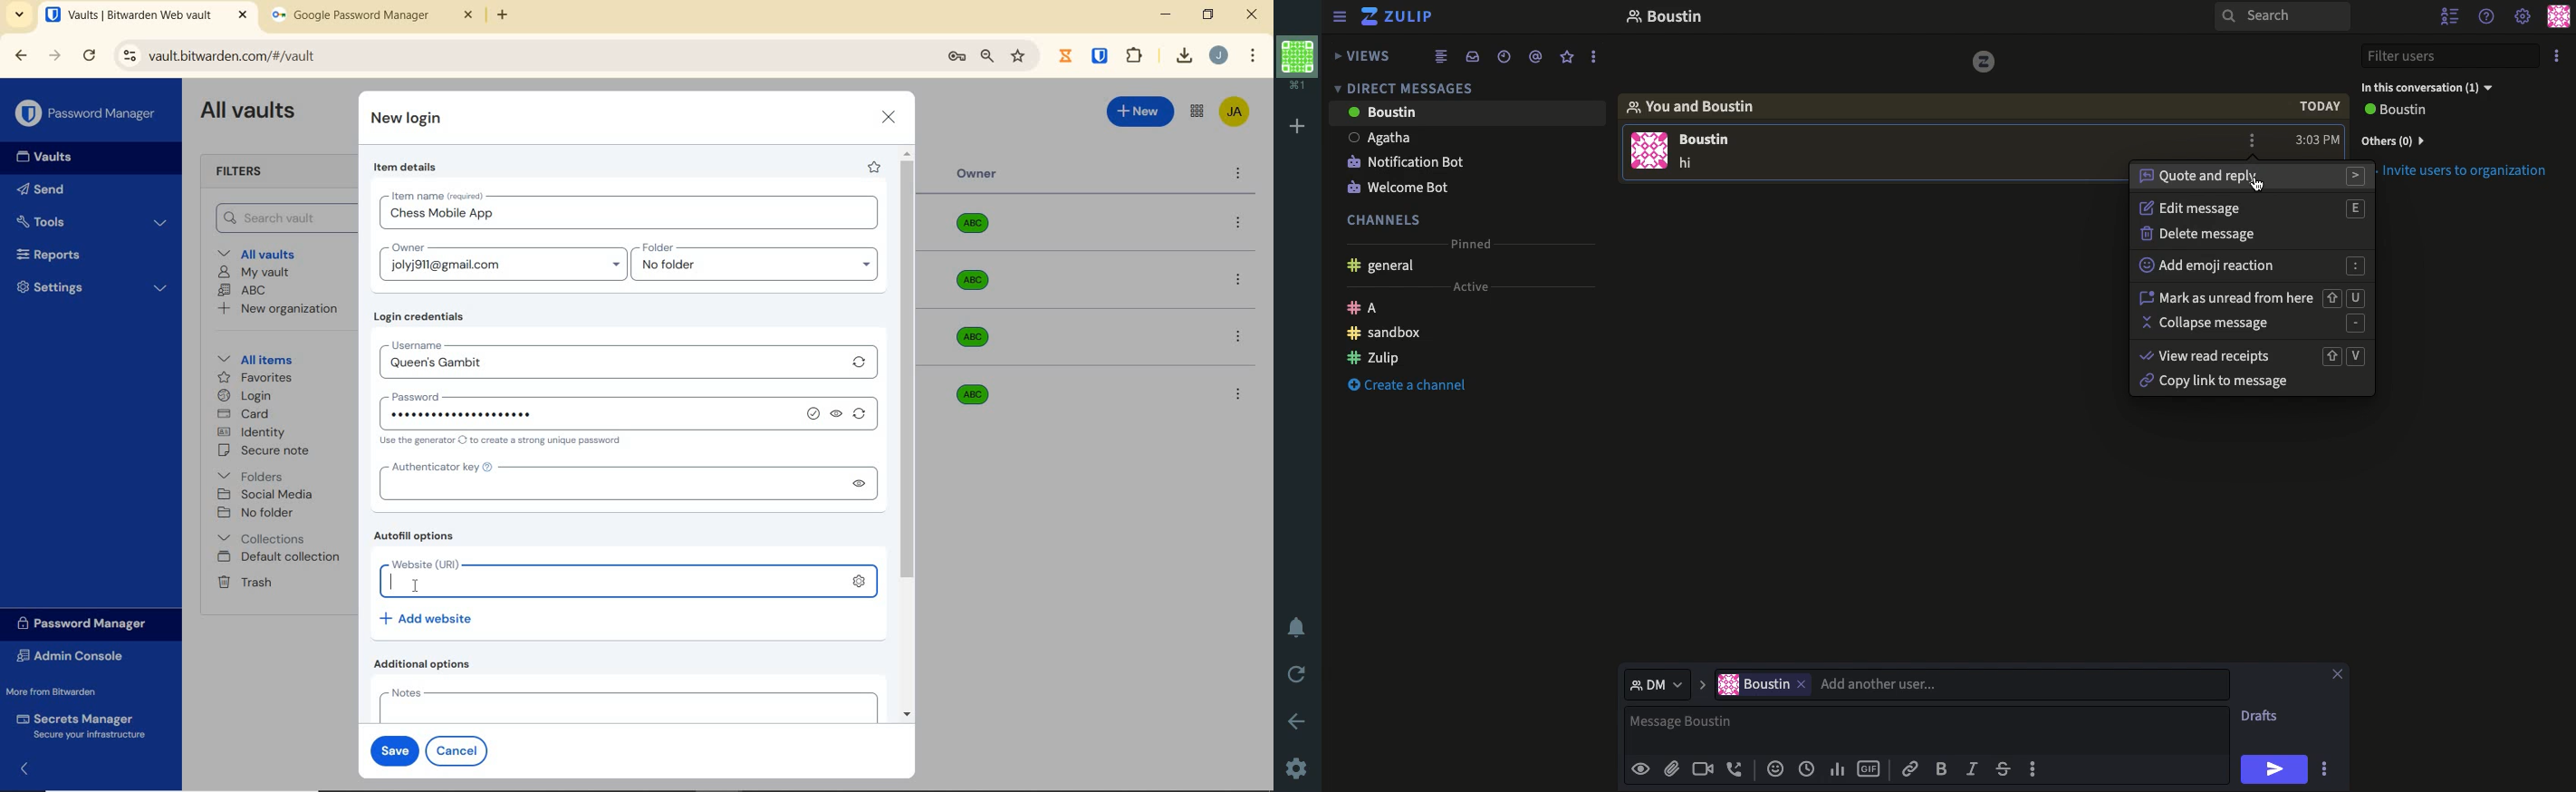 The height and width of the screenshot is (812, 2576). Describe the element at coordinates (750, 248) in the screenshot. I see `Folder` at that location.